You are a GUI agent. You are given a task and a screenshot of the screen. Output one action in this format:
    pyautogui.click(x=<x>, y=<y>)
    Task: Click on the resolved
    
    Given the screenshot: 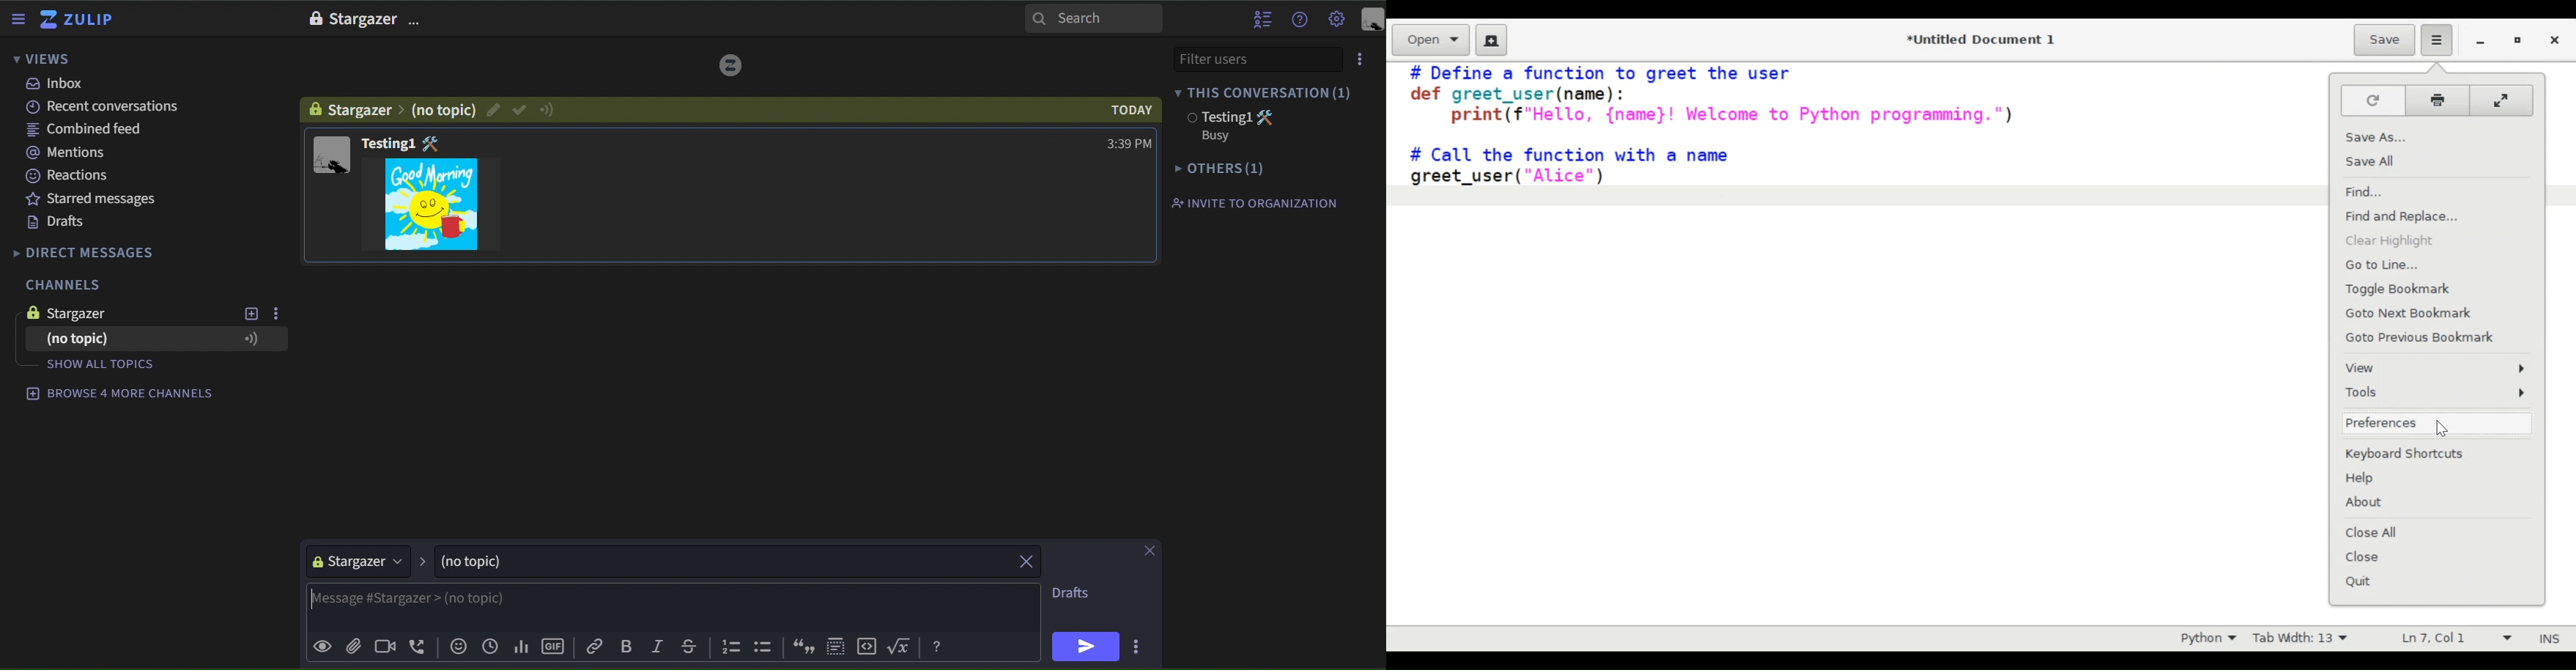 What is the action you would take?
    pyautogui.click(x=519, y=110)
    